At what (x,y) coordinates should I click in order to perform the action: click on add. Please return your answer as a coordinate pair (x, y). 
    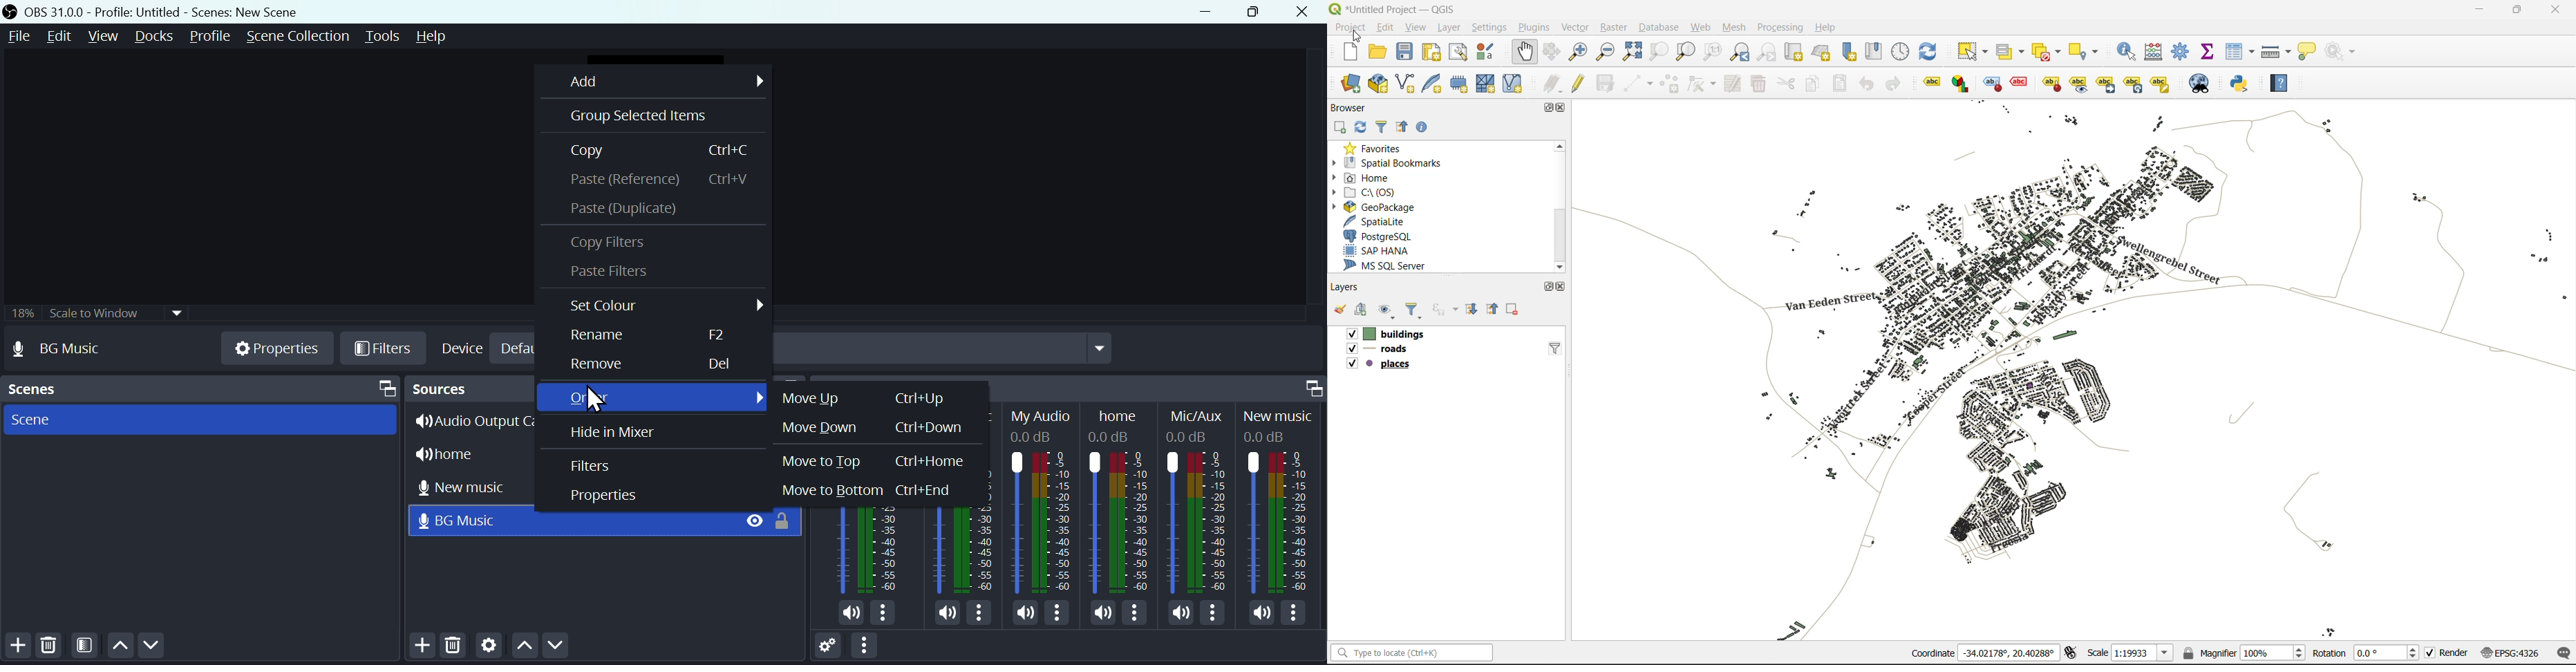
    Looking at the image, I should click on (663, 80).